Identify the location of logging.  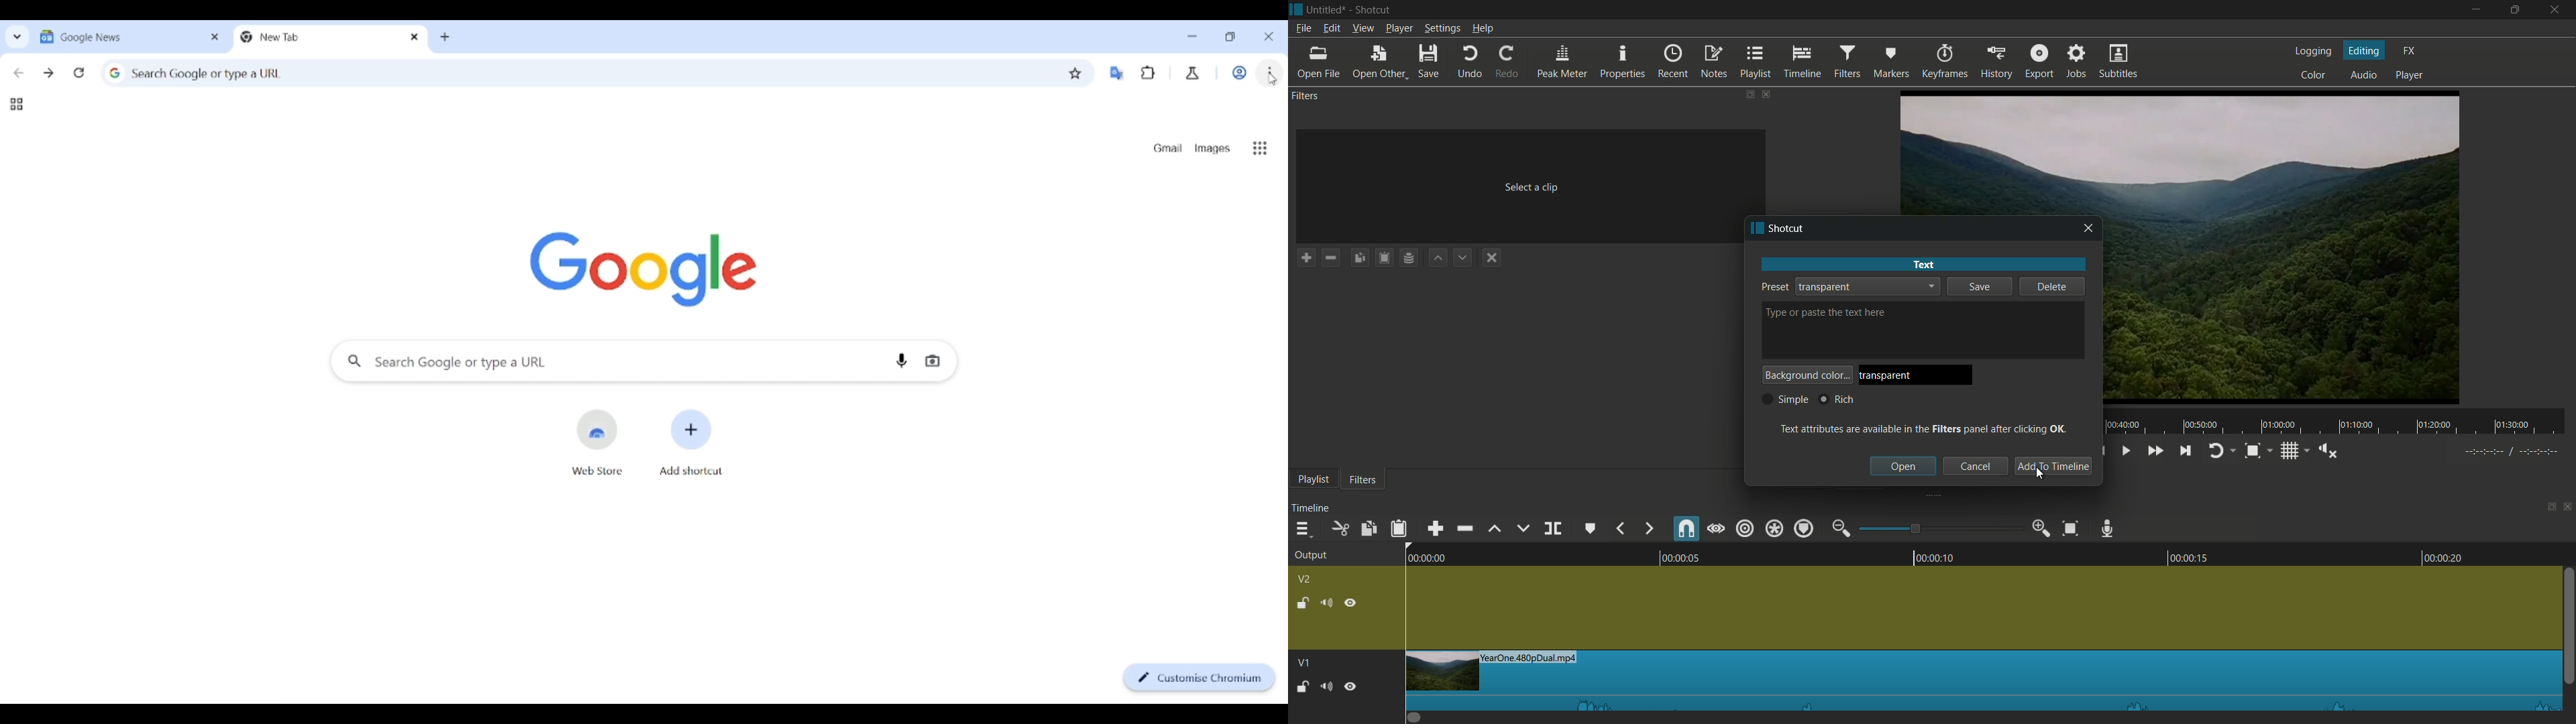
(2315, 52).